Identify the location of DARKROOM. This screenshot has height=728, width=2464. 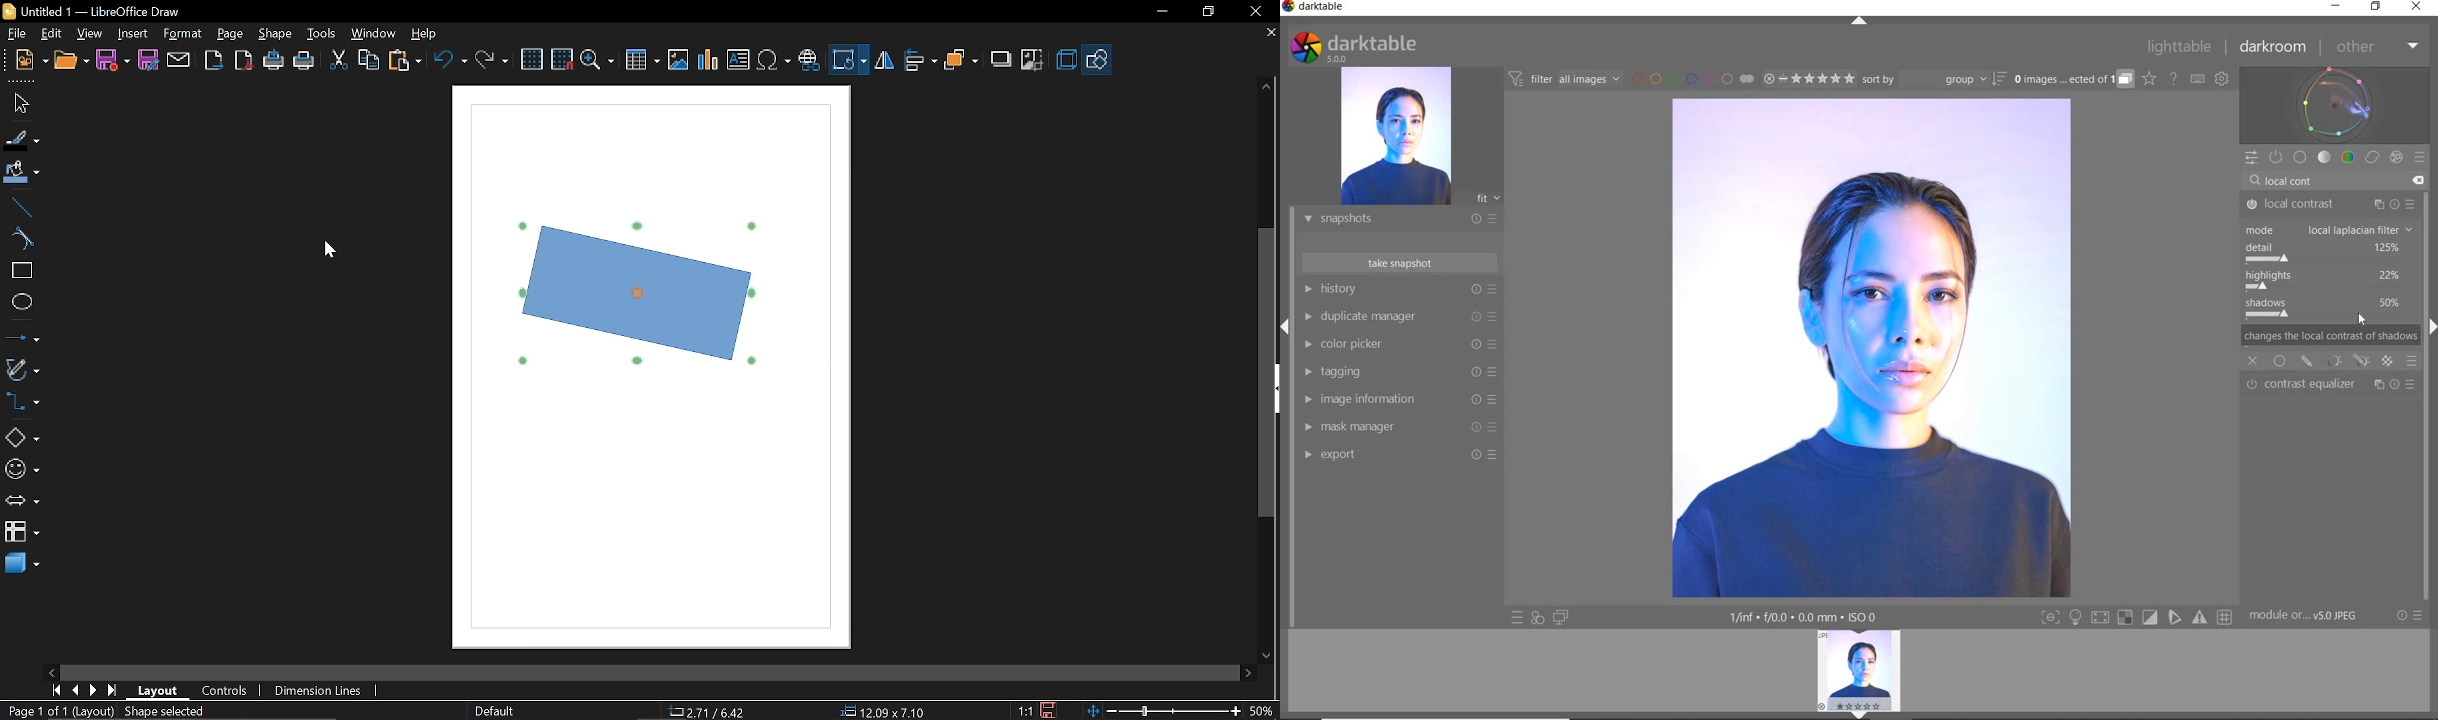
(2274, 48).